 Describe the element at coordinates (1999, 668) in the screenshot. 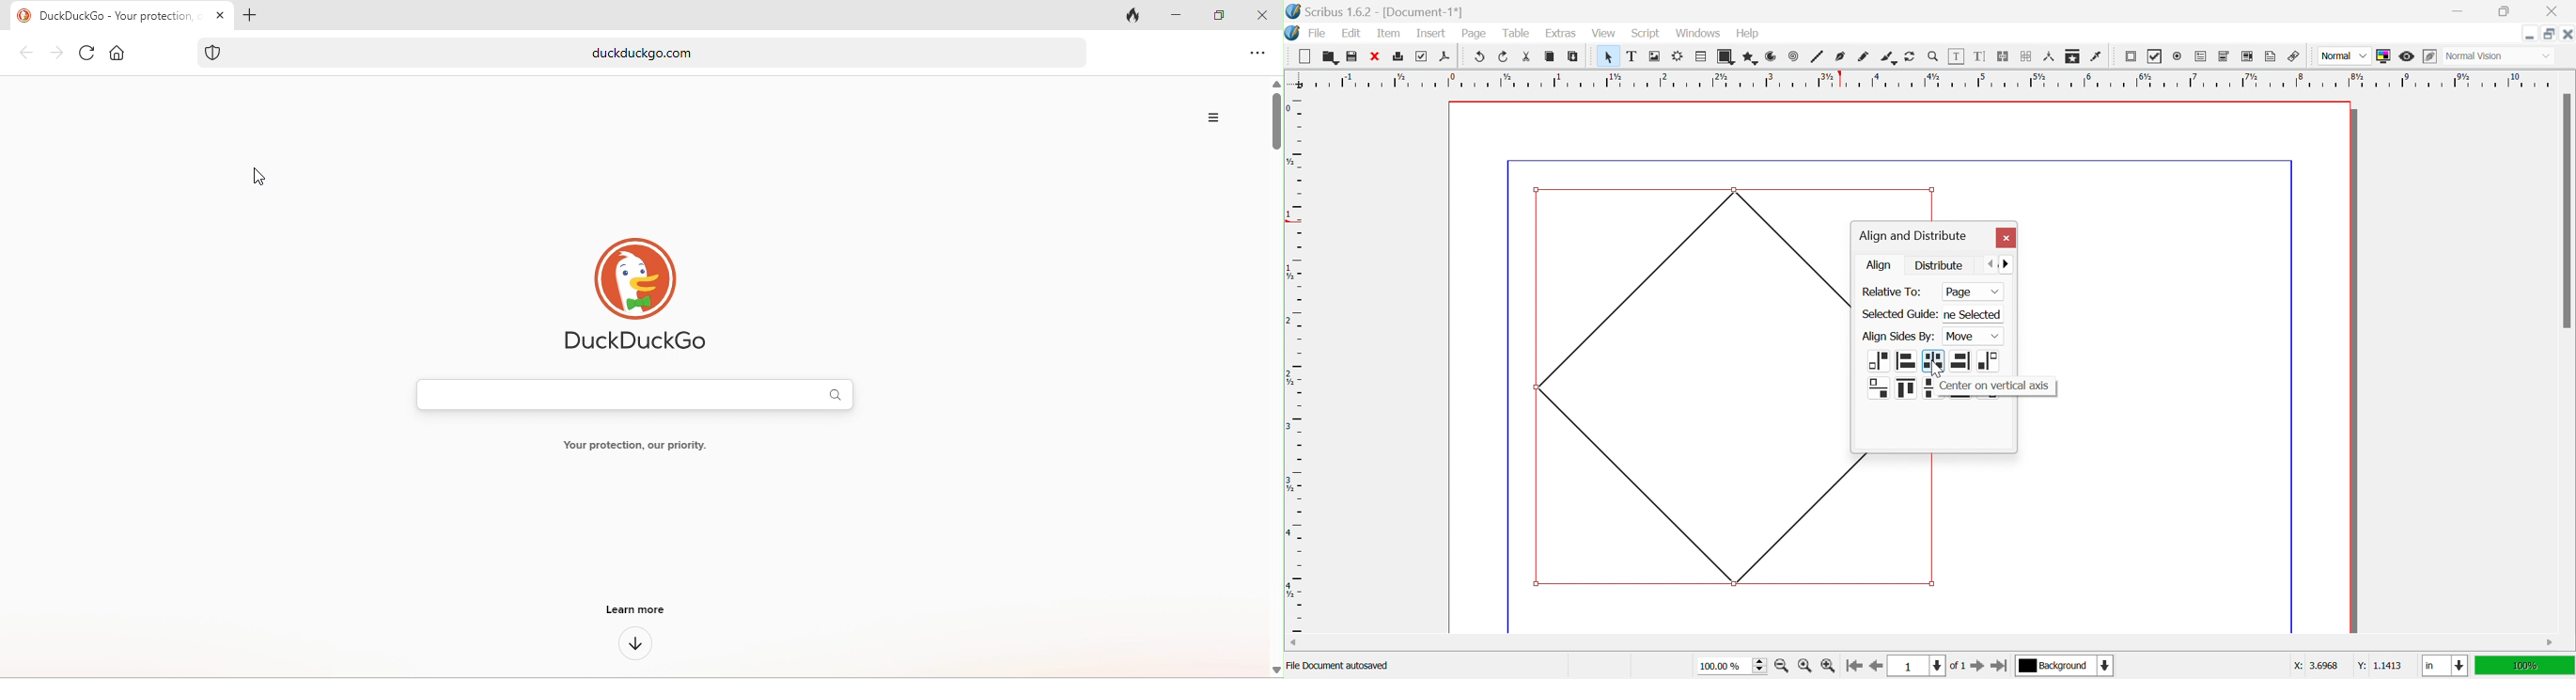

I see `Go to the last page` at that location.